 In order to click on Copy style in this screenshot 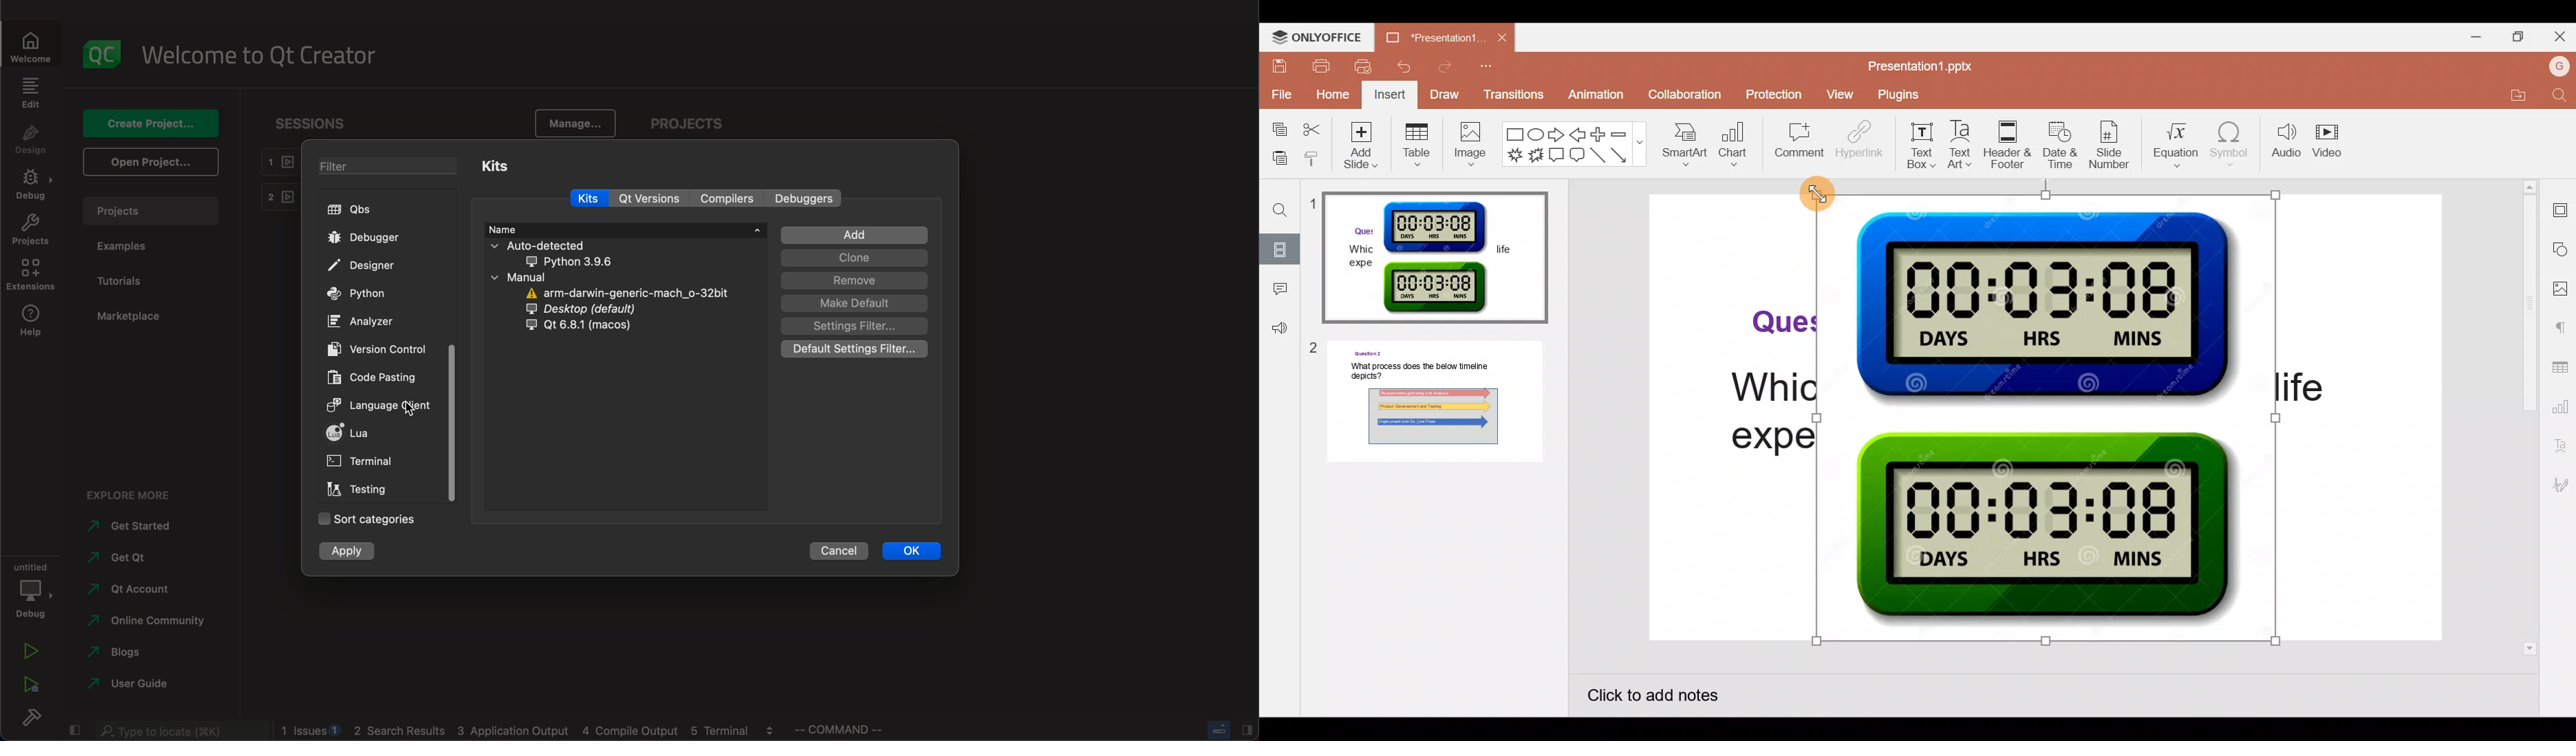, I will do `click(1313, 154)`.